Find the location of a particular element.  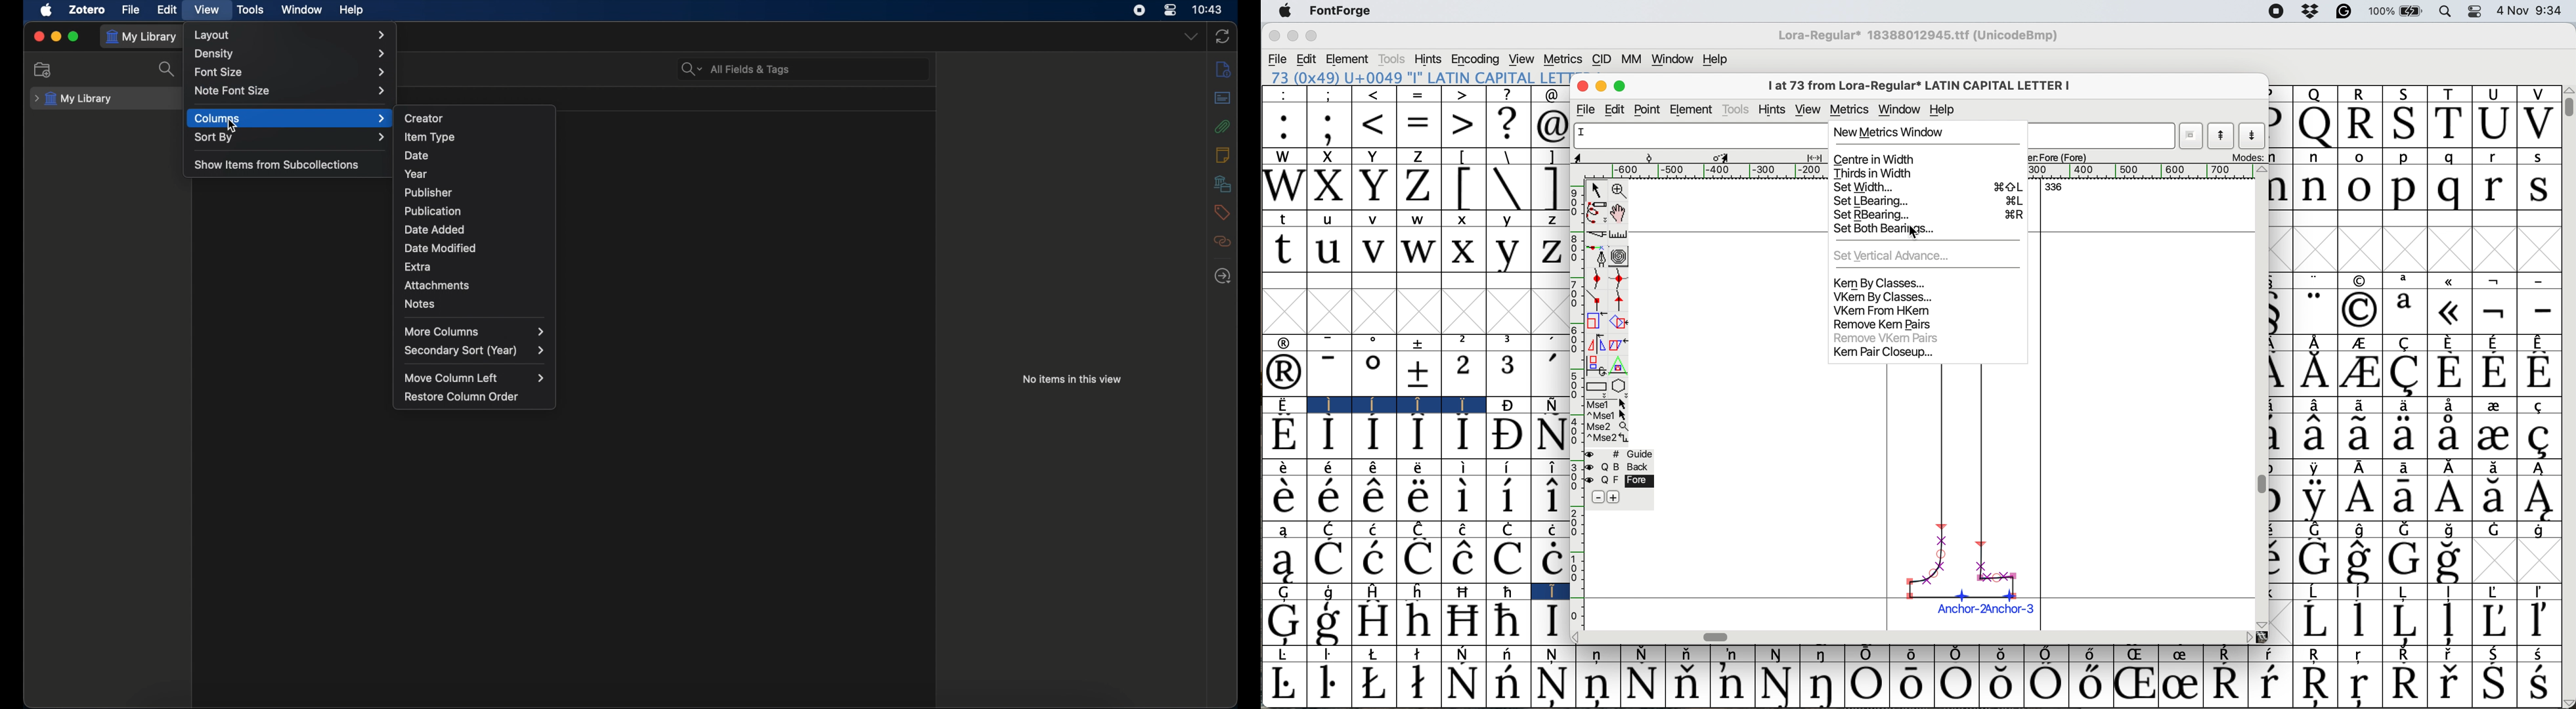

T is located at coordinates (2449, 93).